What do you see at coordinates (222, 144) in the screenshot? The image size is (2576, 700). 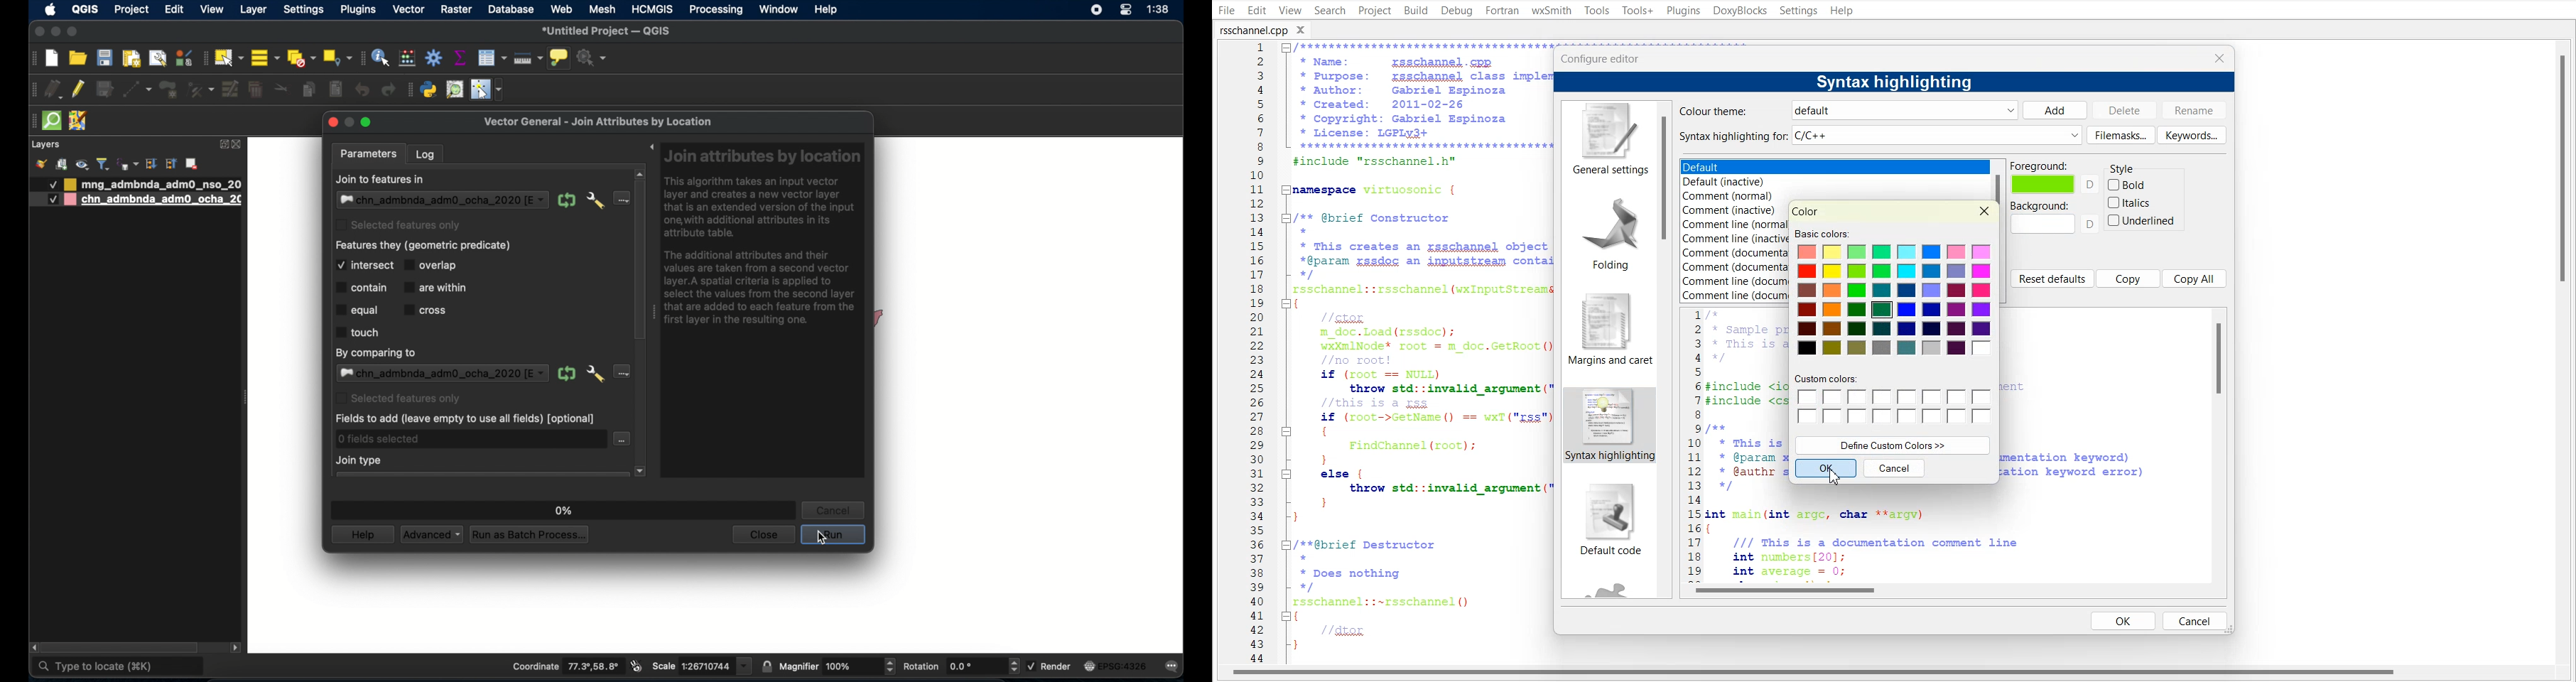 I see `expand` at bounding box center [222, 144].